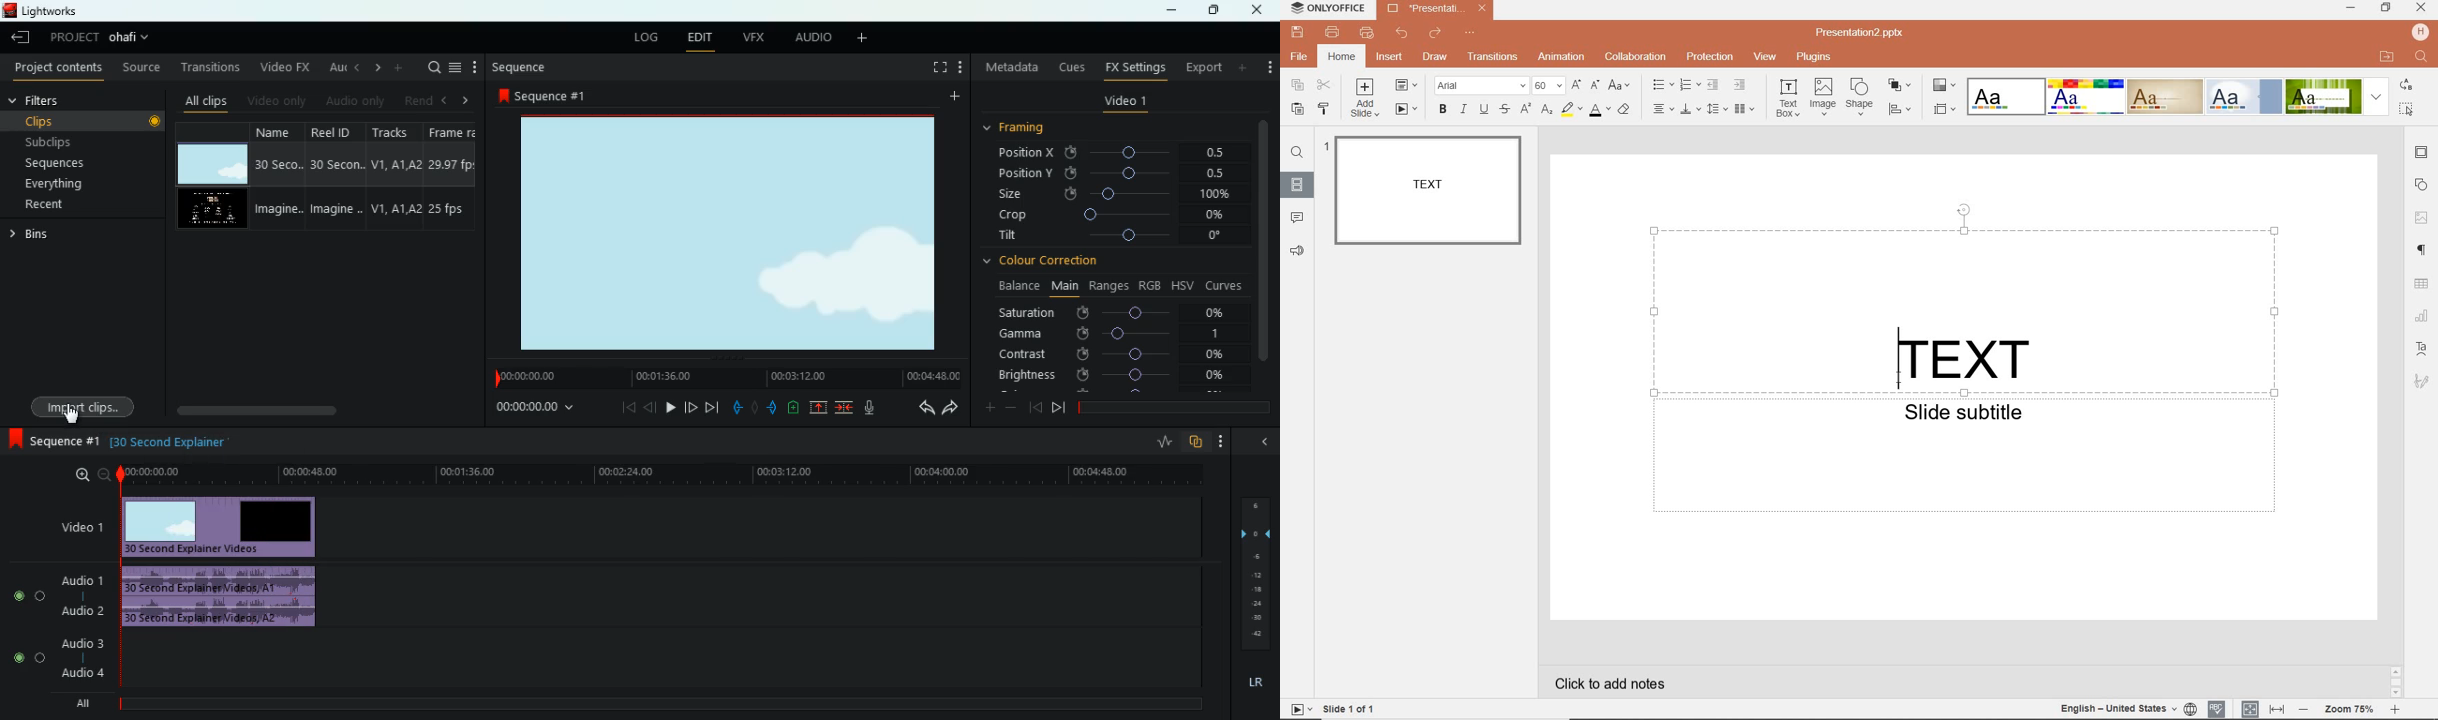 Image resolution: width=2464 pixels, height=728 pixels. Describe the element at coordinates (538, 409) in the screenshot. I see `time` at that location.